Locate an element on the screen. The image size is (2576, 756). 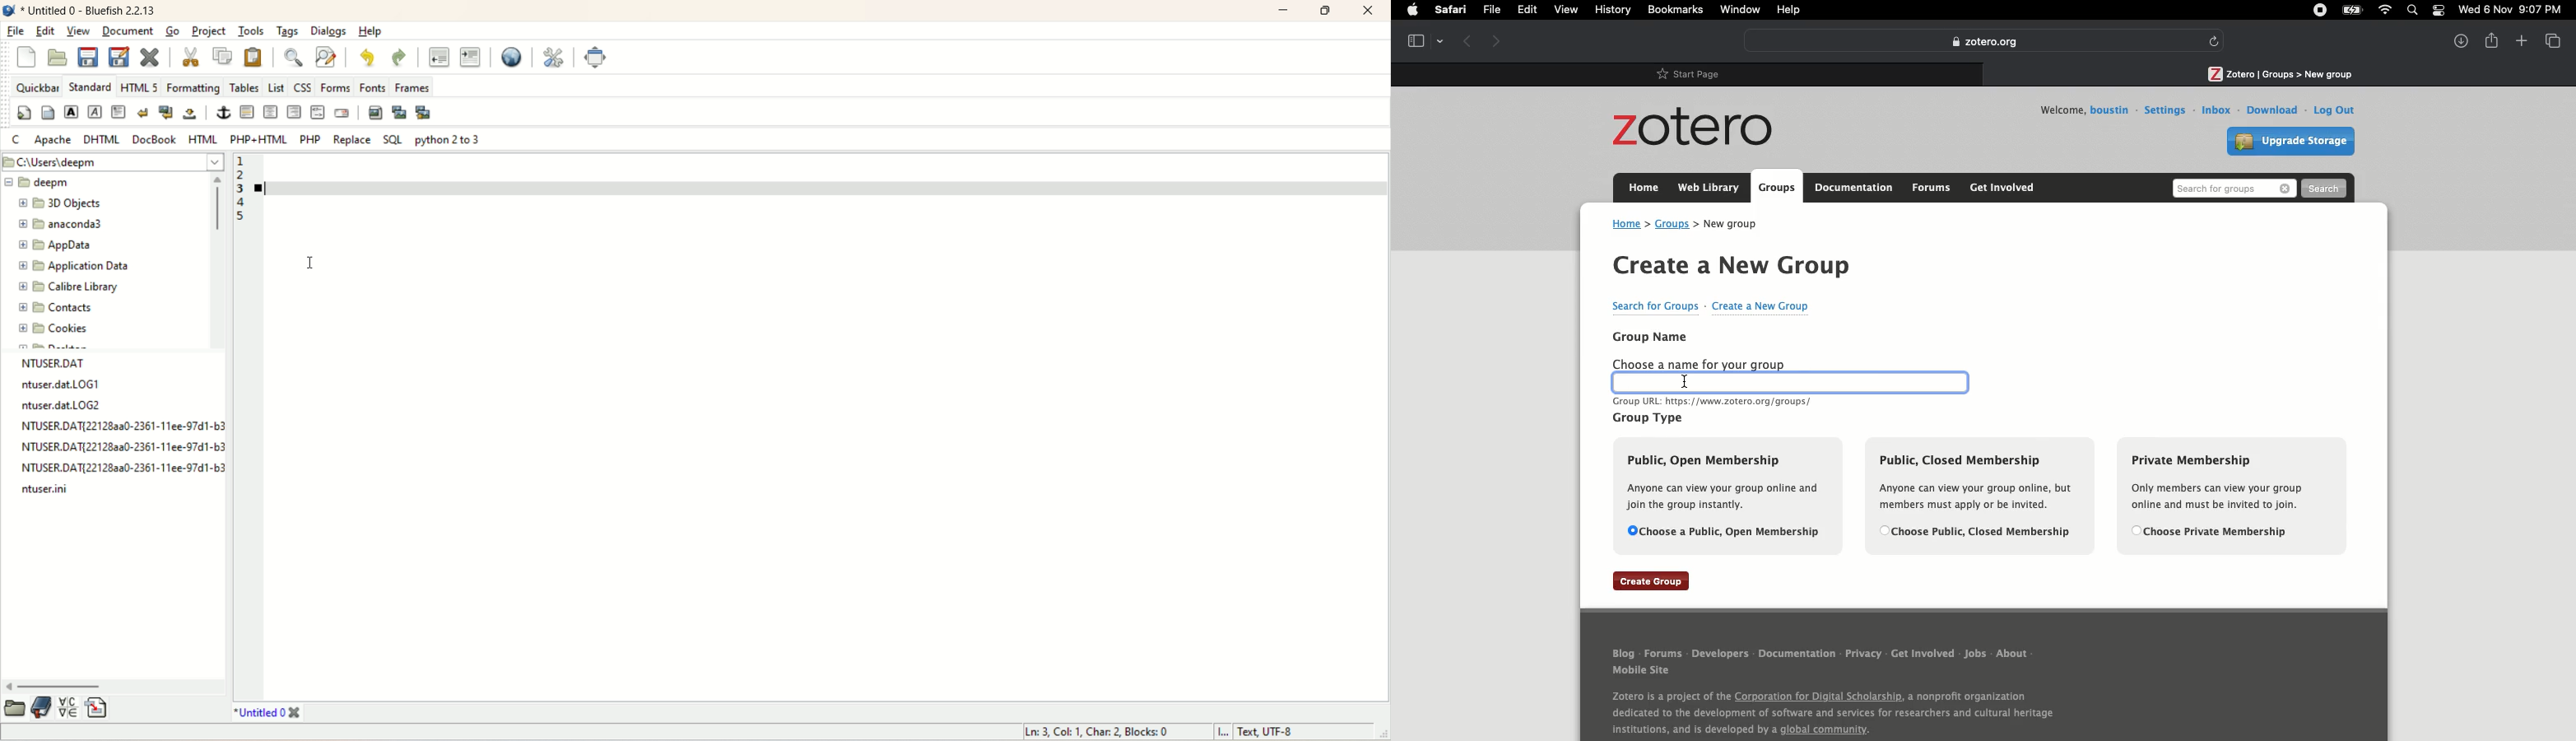
Group type is located at coordinates (1649, 418).